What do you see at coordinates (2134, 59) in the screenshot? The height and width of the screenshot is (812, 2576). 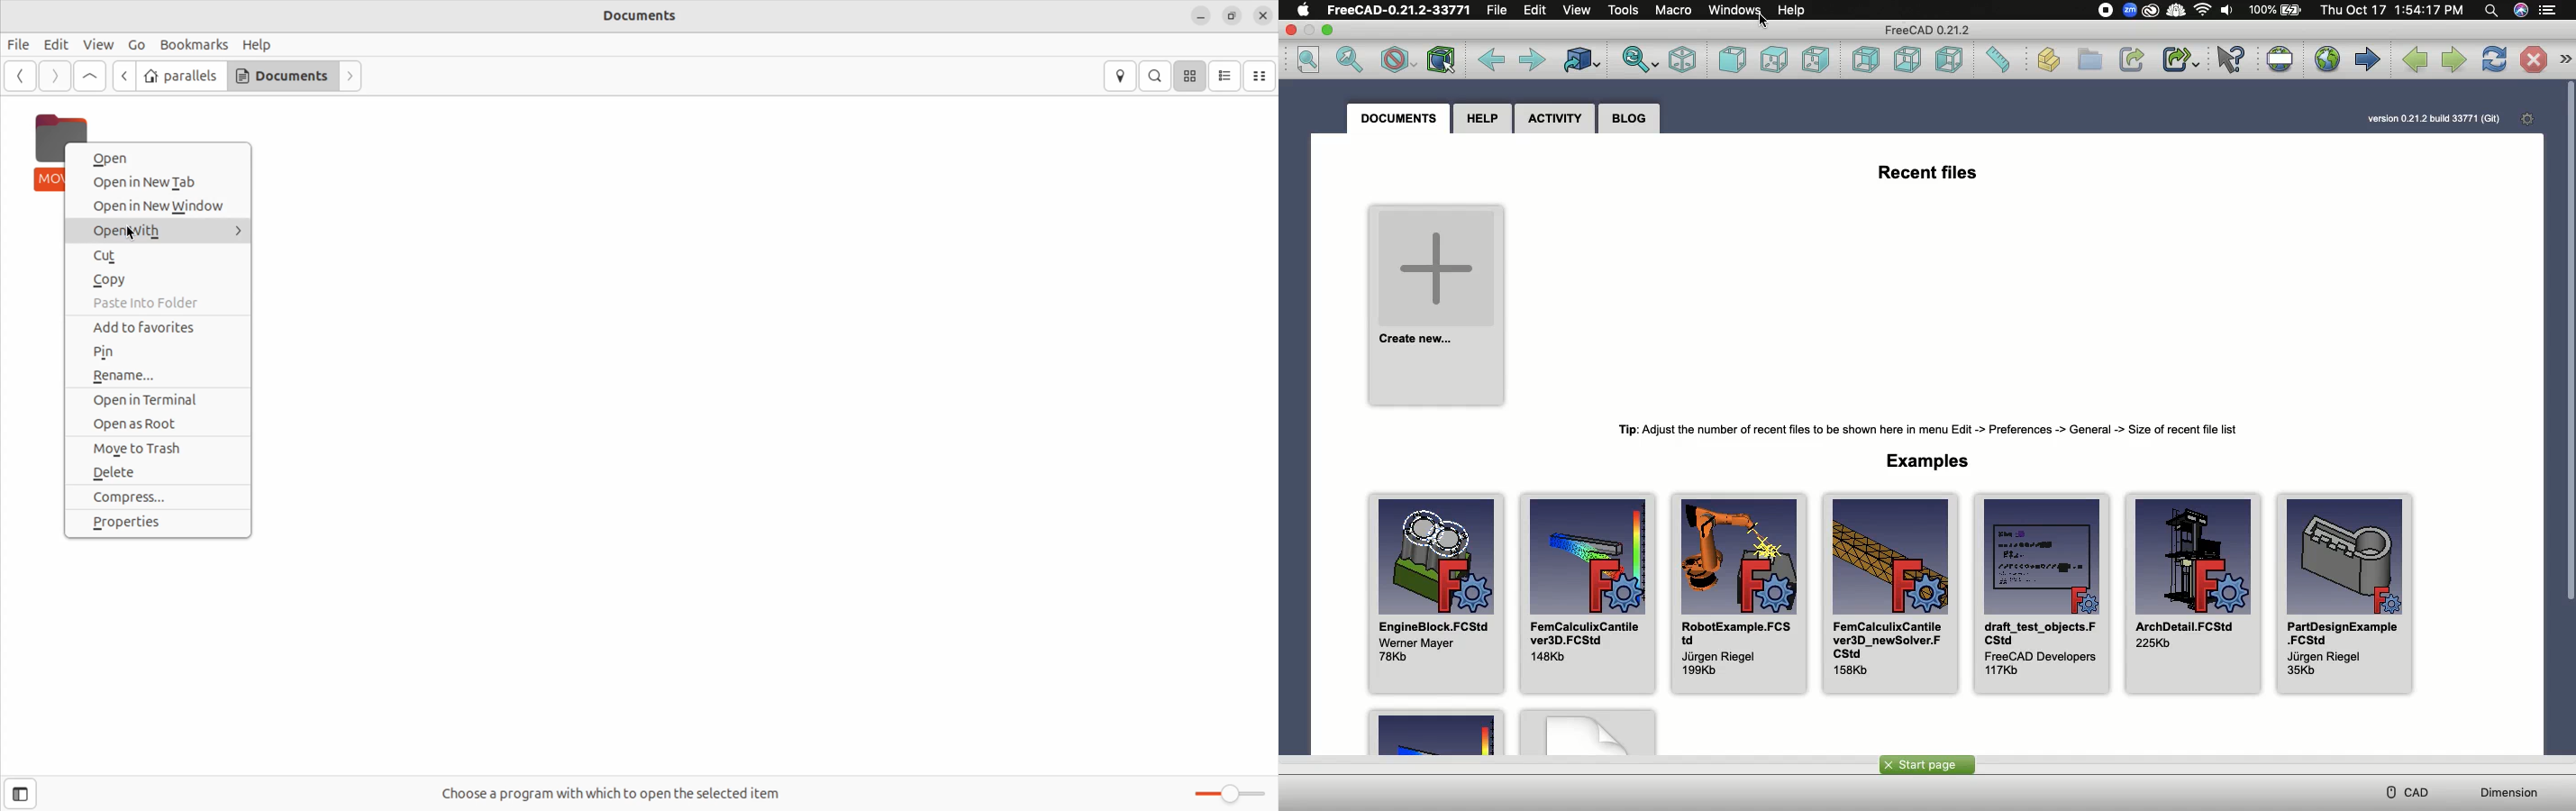 I see `Make link` at bounding box center [2134, 59].